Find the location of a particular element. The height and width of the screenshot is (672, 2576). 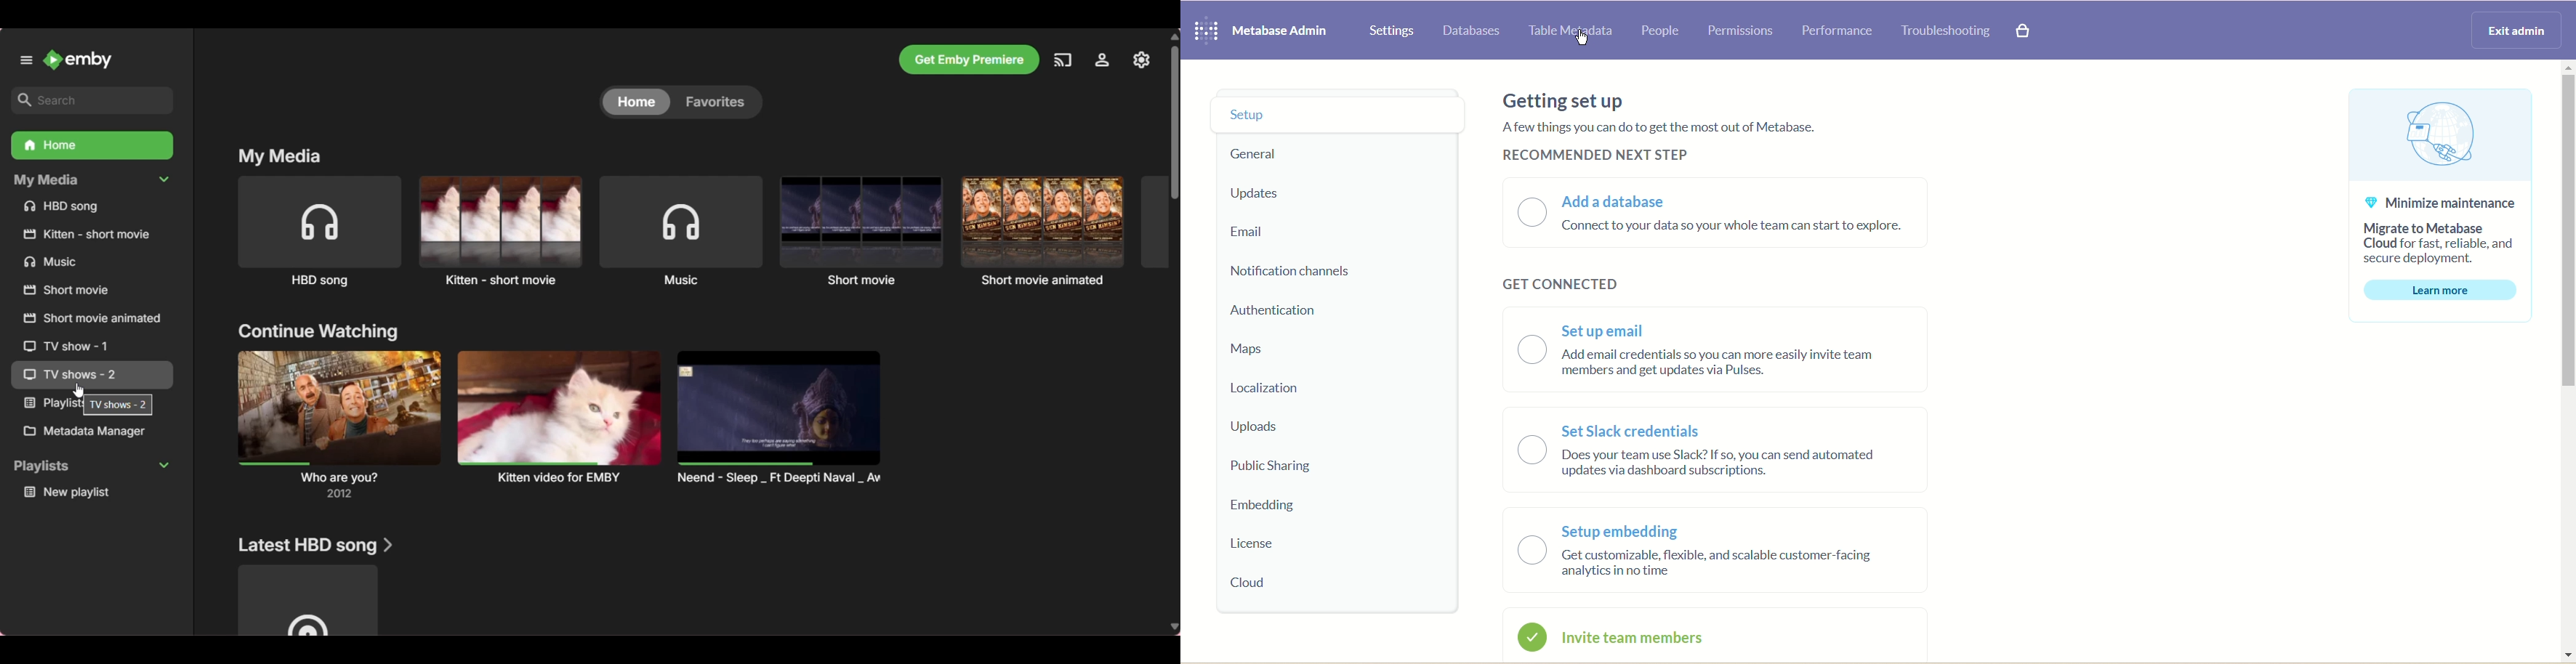

Email is located at coordinates (1305, 232).